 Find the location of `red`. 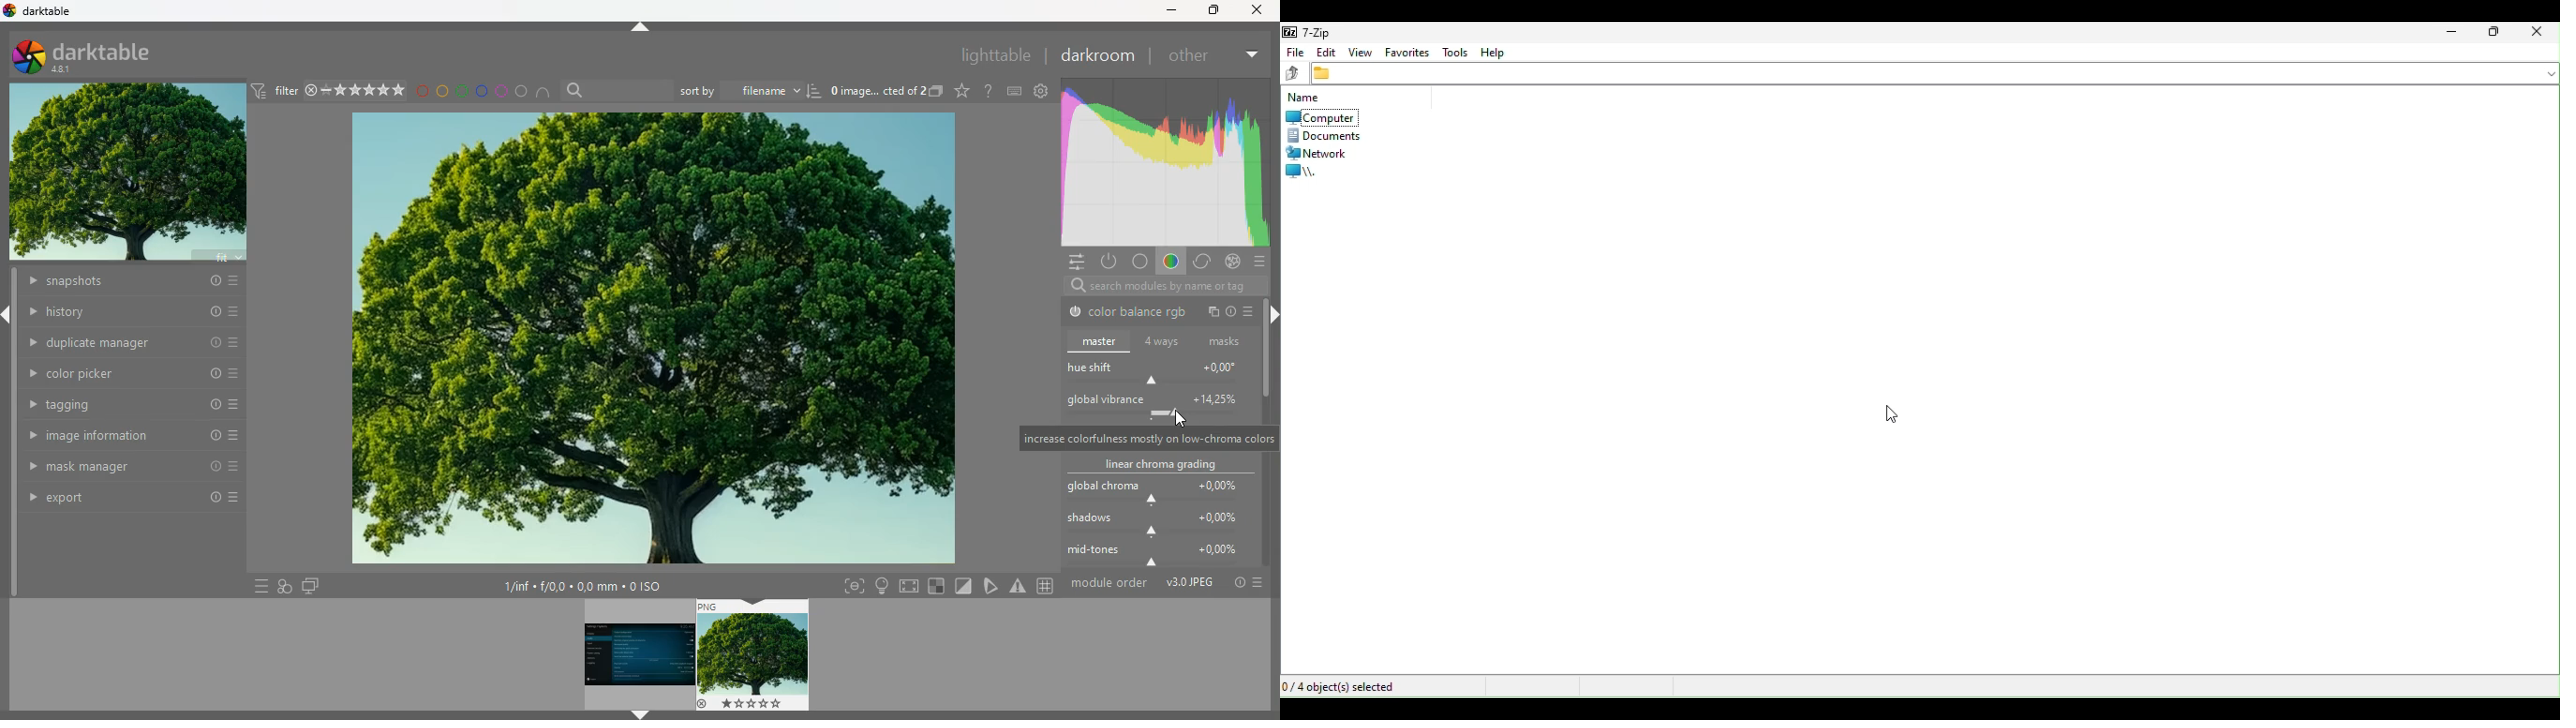

red is located at coordinates (422, 93).